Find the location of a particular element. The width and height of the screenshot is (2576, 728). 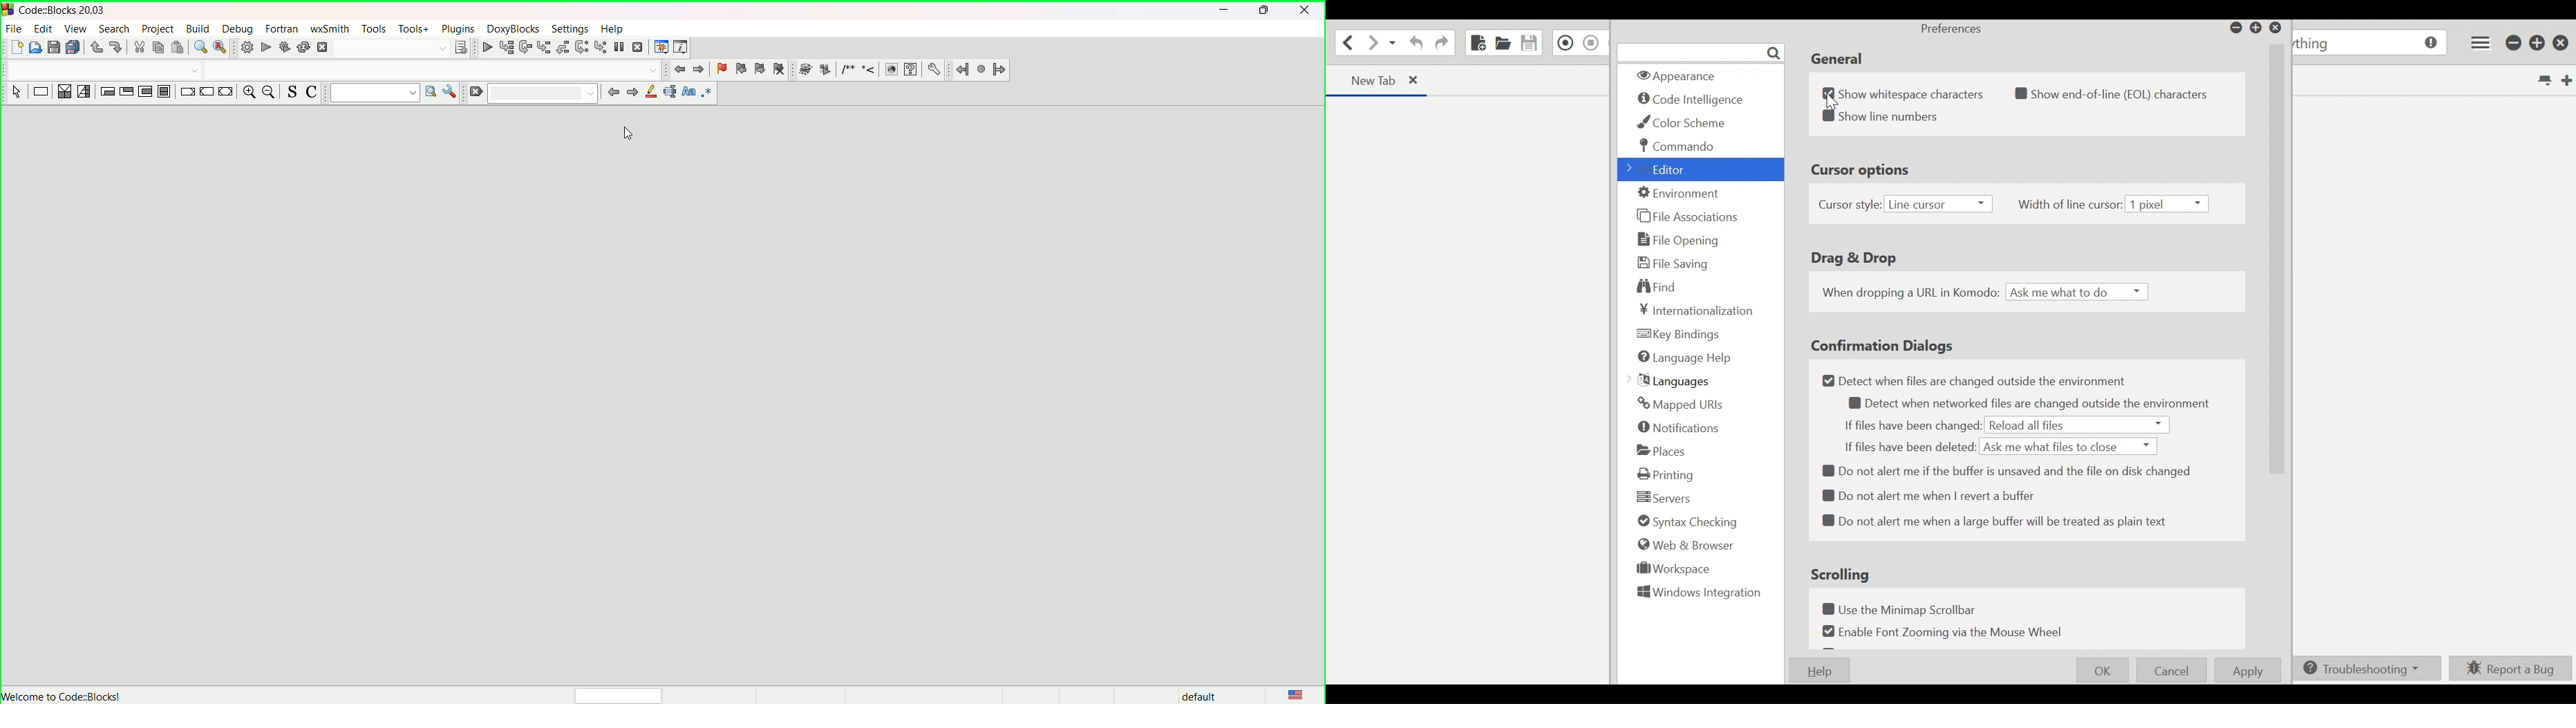

project is located at coordinates (159, 28).